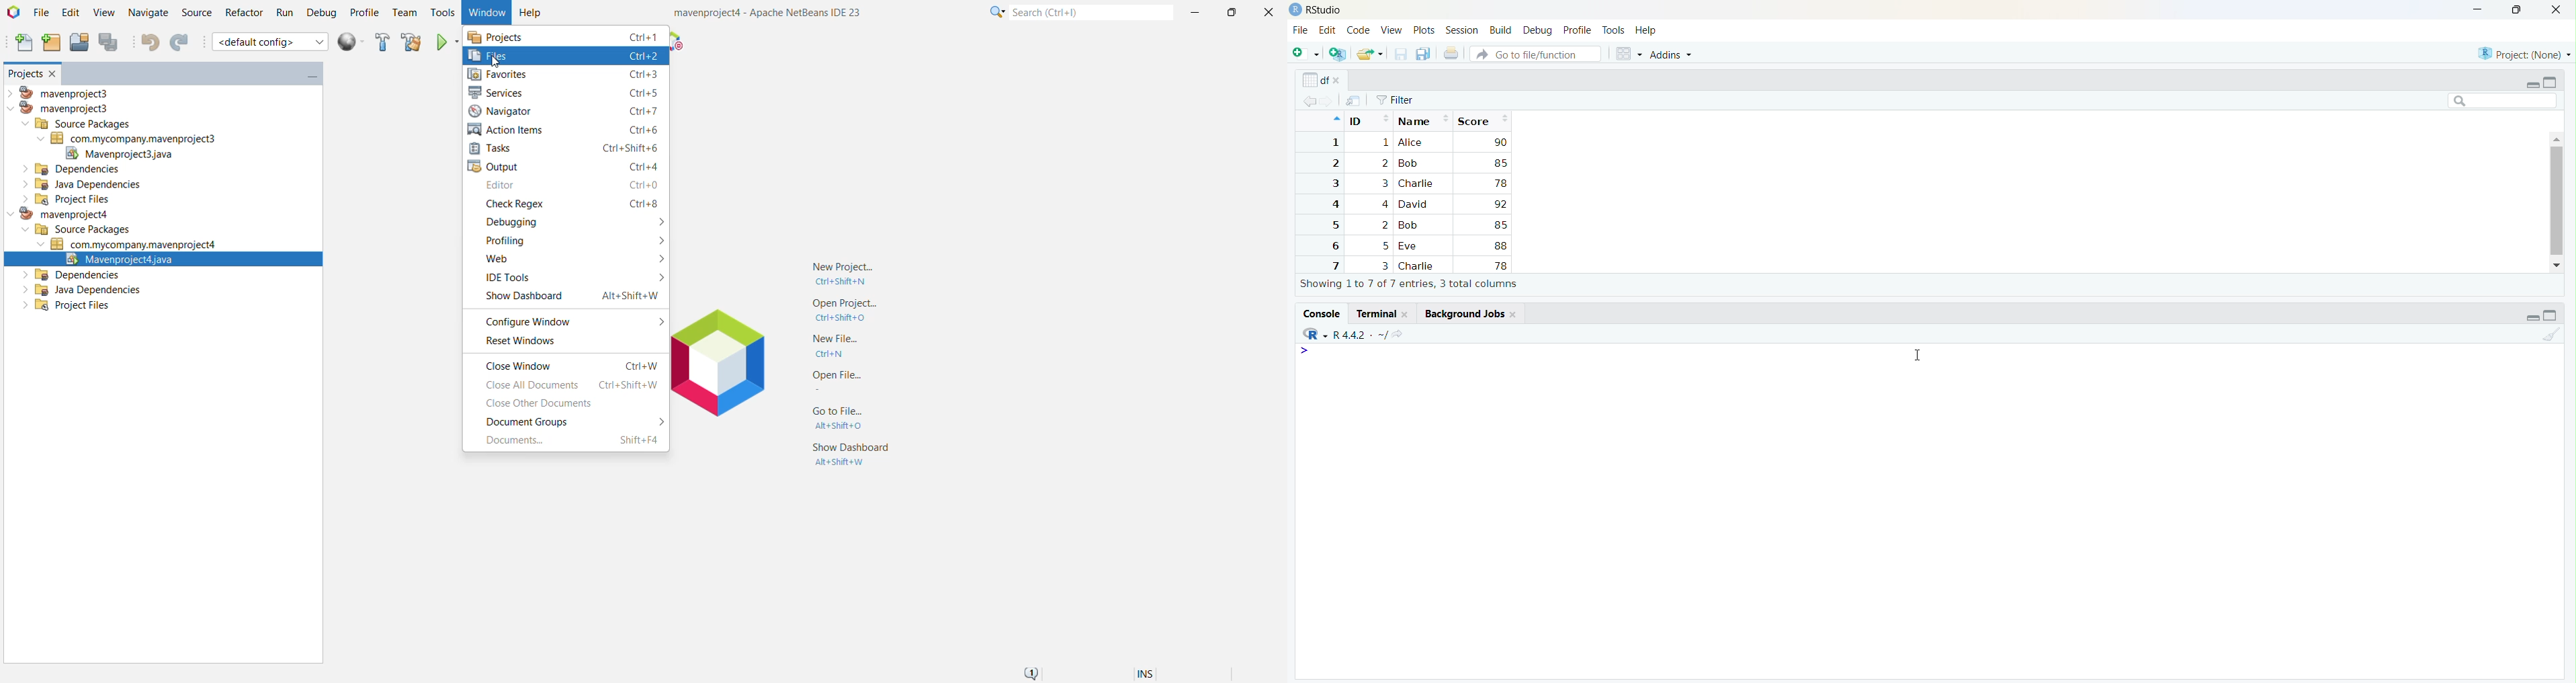 The image size is (2576, 700). I want to click on 78, so click(1500, 266).